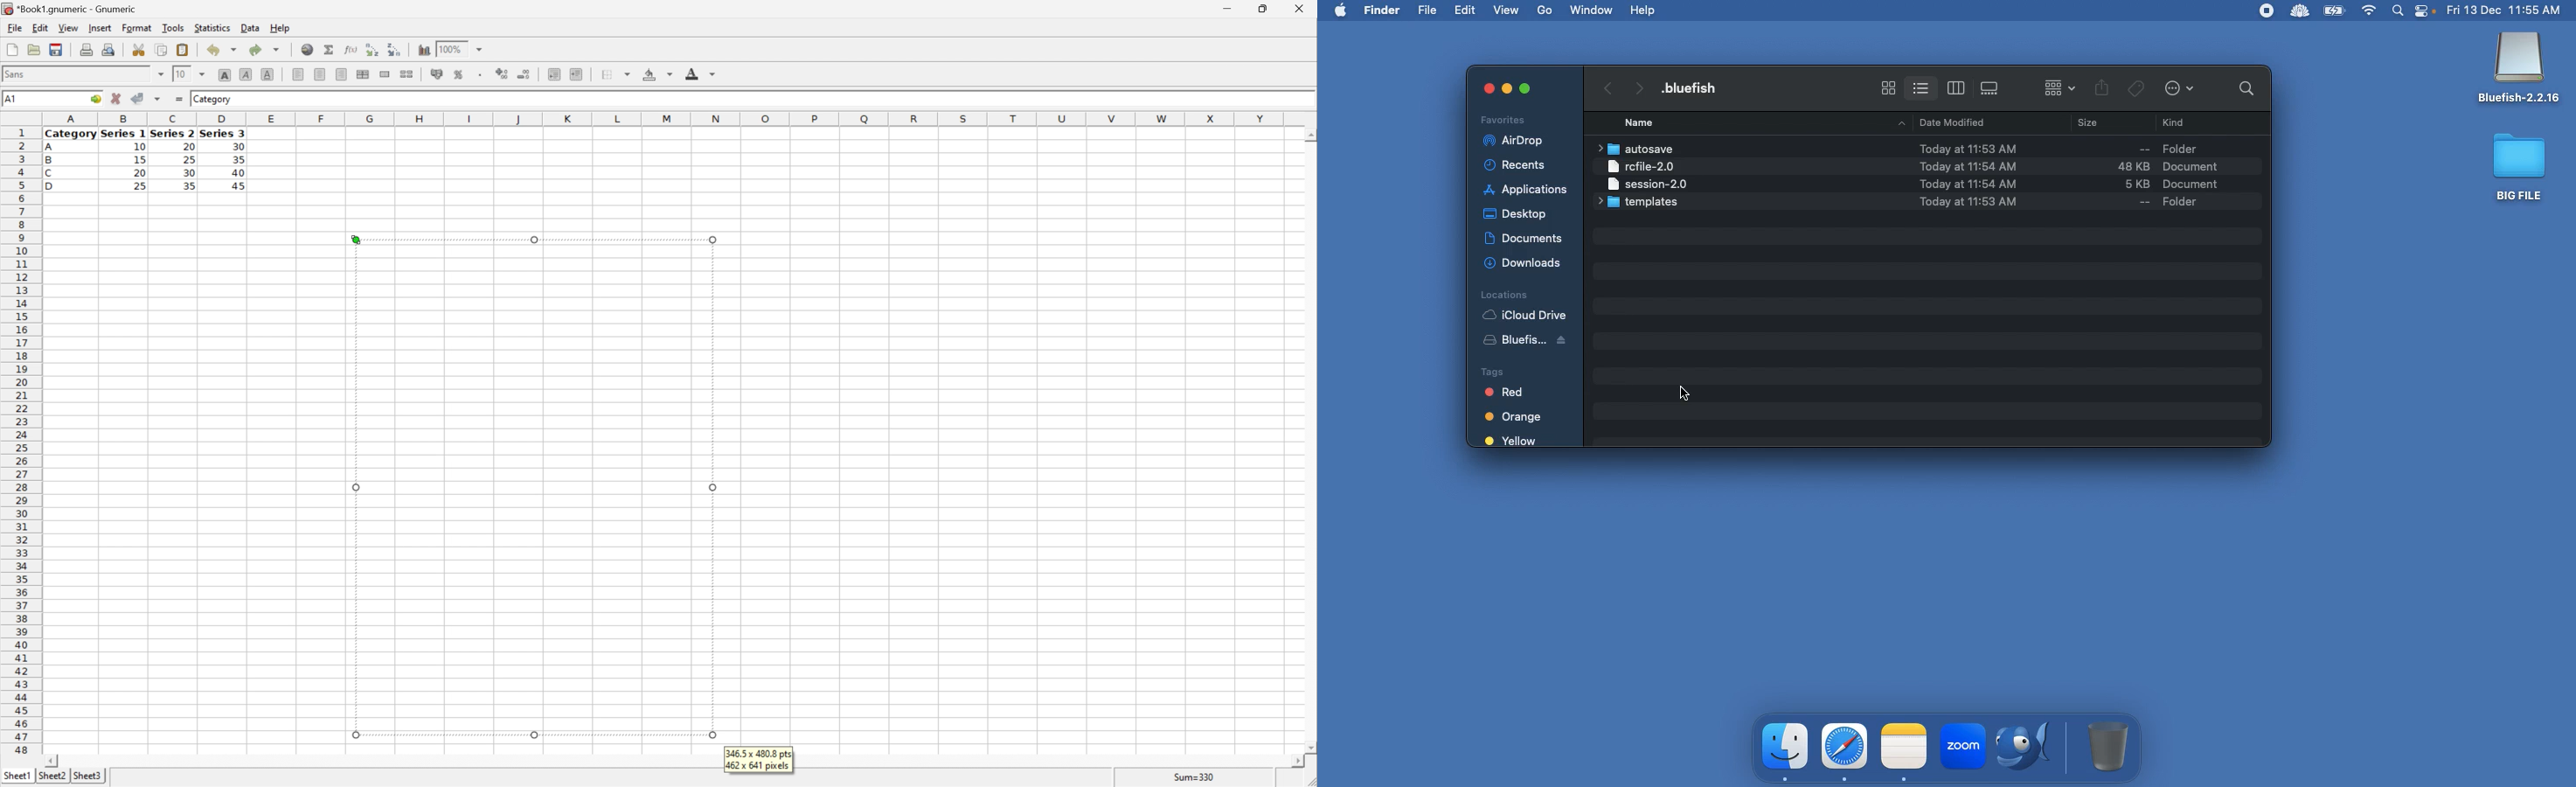 Image resolution: width=2576 pixels, height=812 pixels. Describe the element at coordinates (372, 49) in the screenshot. I see `Sort the selected region in ascending order based on the first column selected` at that location.